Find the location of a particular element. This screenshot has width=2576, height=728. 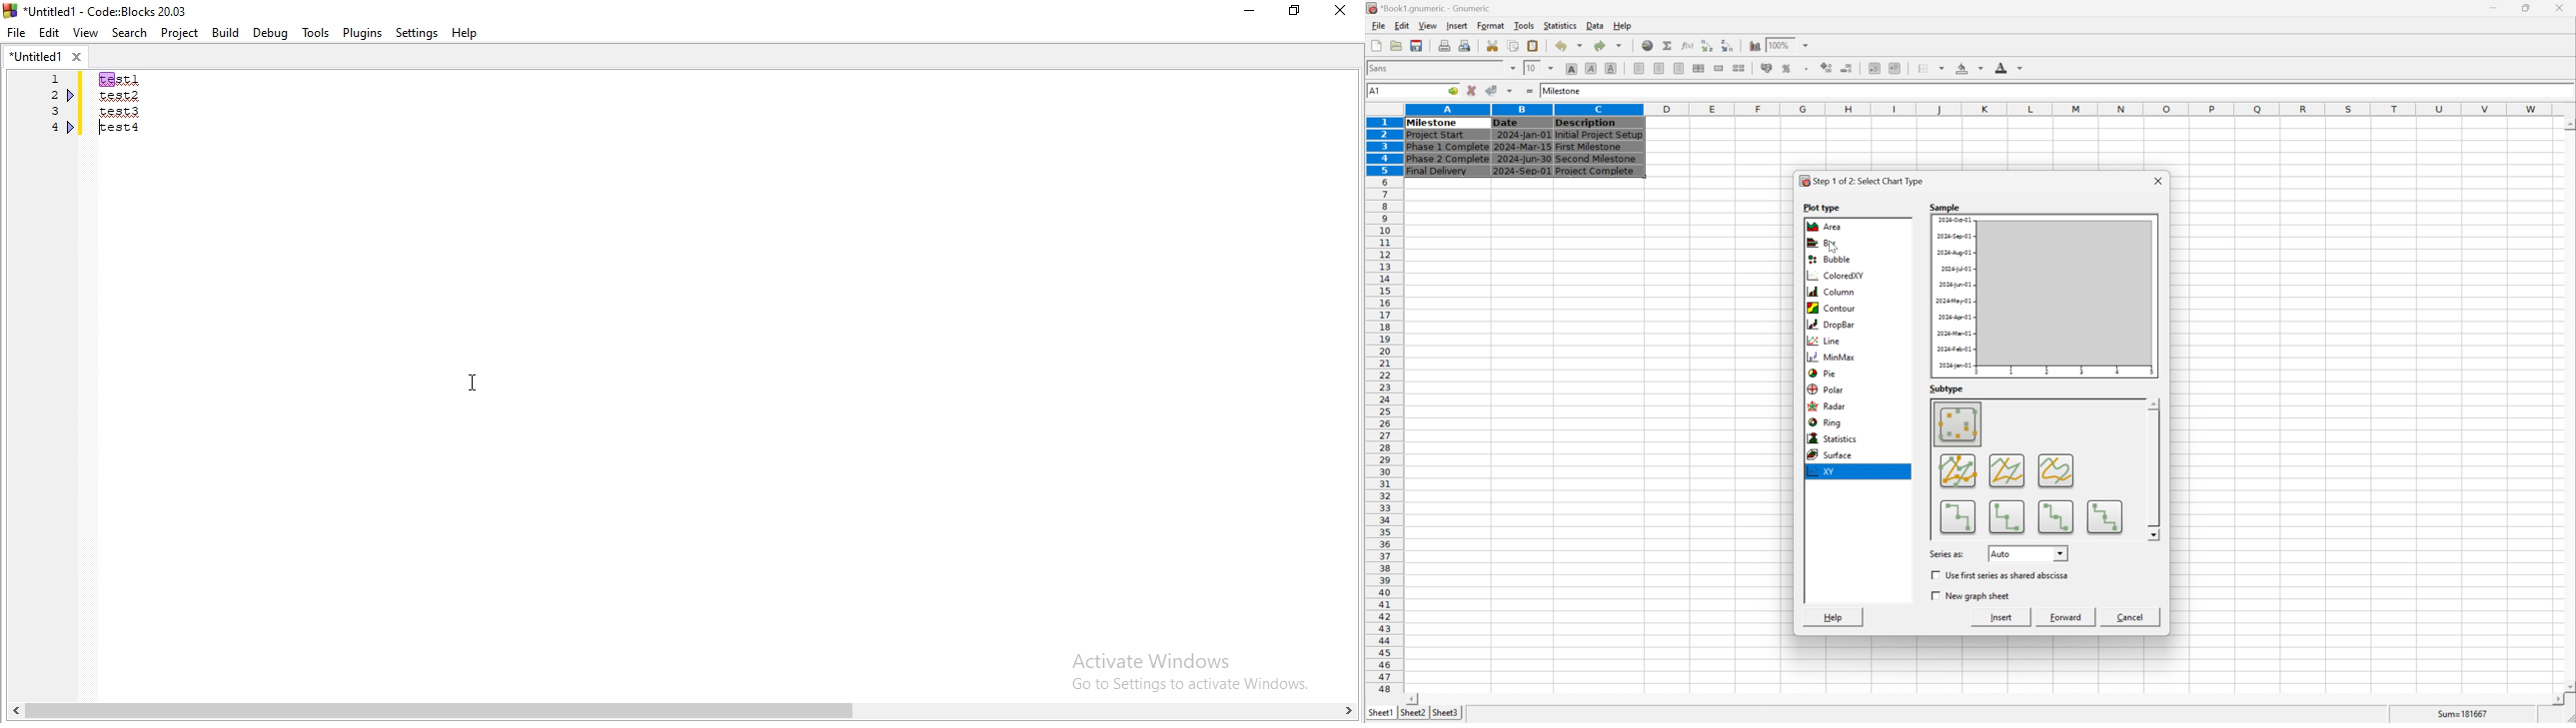

print preview is located at coordinates (1444, 44).